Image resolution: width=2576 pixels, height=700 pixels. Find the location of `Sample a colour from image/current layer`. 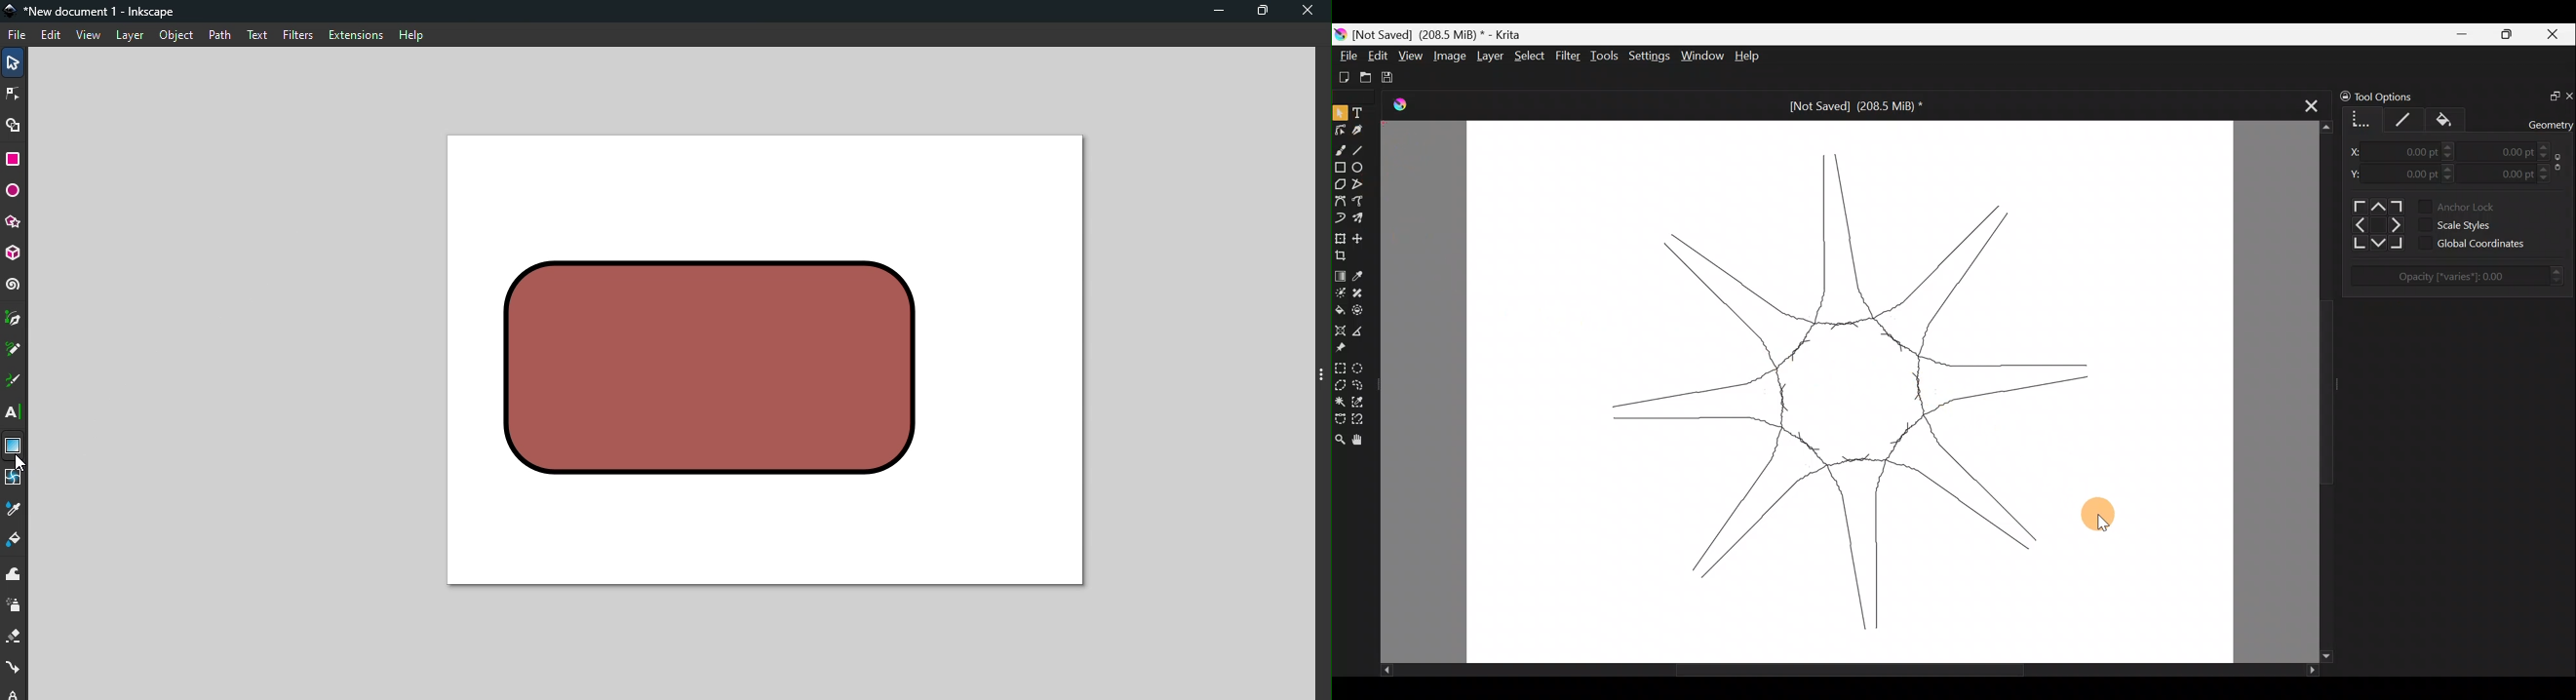

Sample a colour from image/current layer is located at coordinates (1363, 275).